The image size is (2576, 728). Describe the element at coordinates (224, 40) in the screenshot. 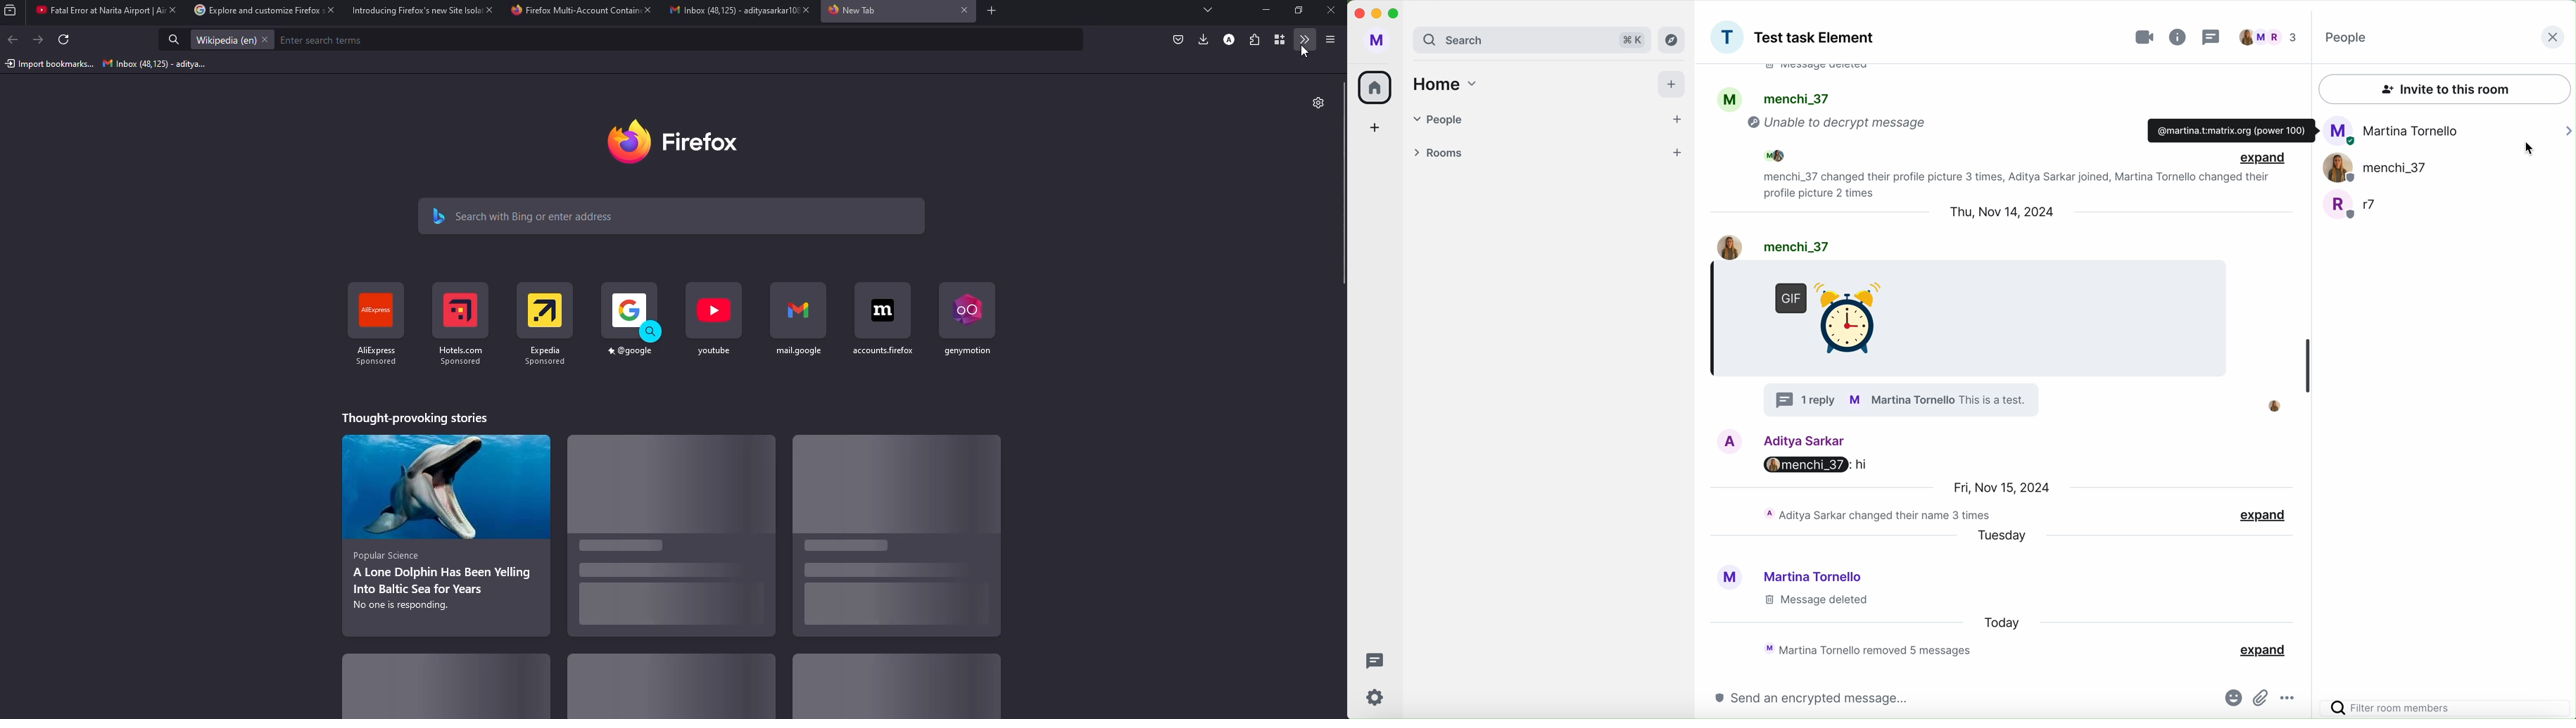

I see `wiki` at that location.